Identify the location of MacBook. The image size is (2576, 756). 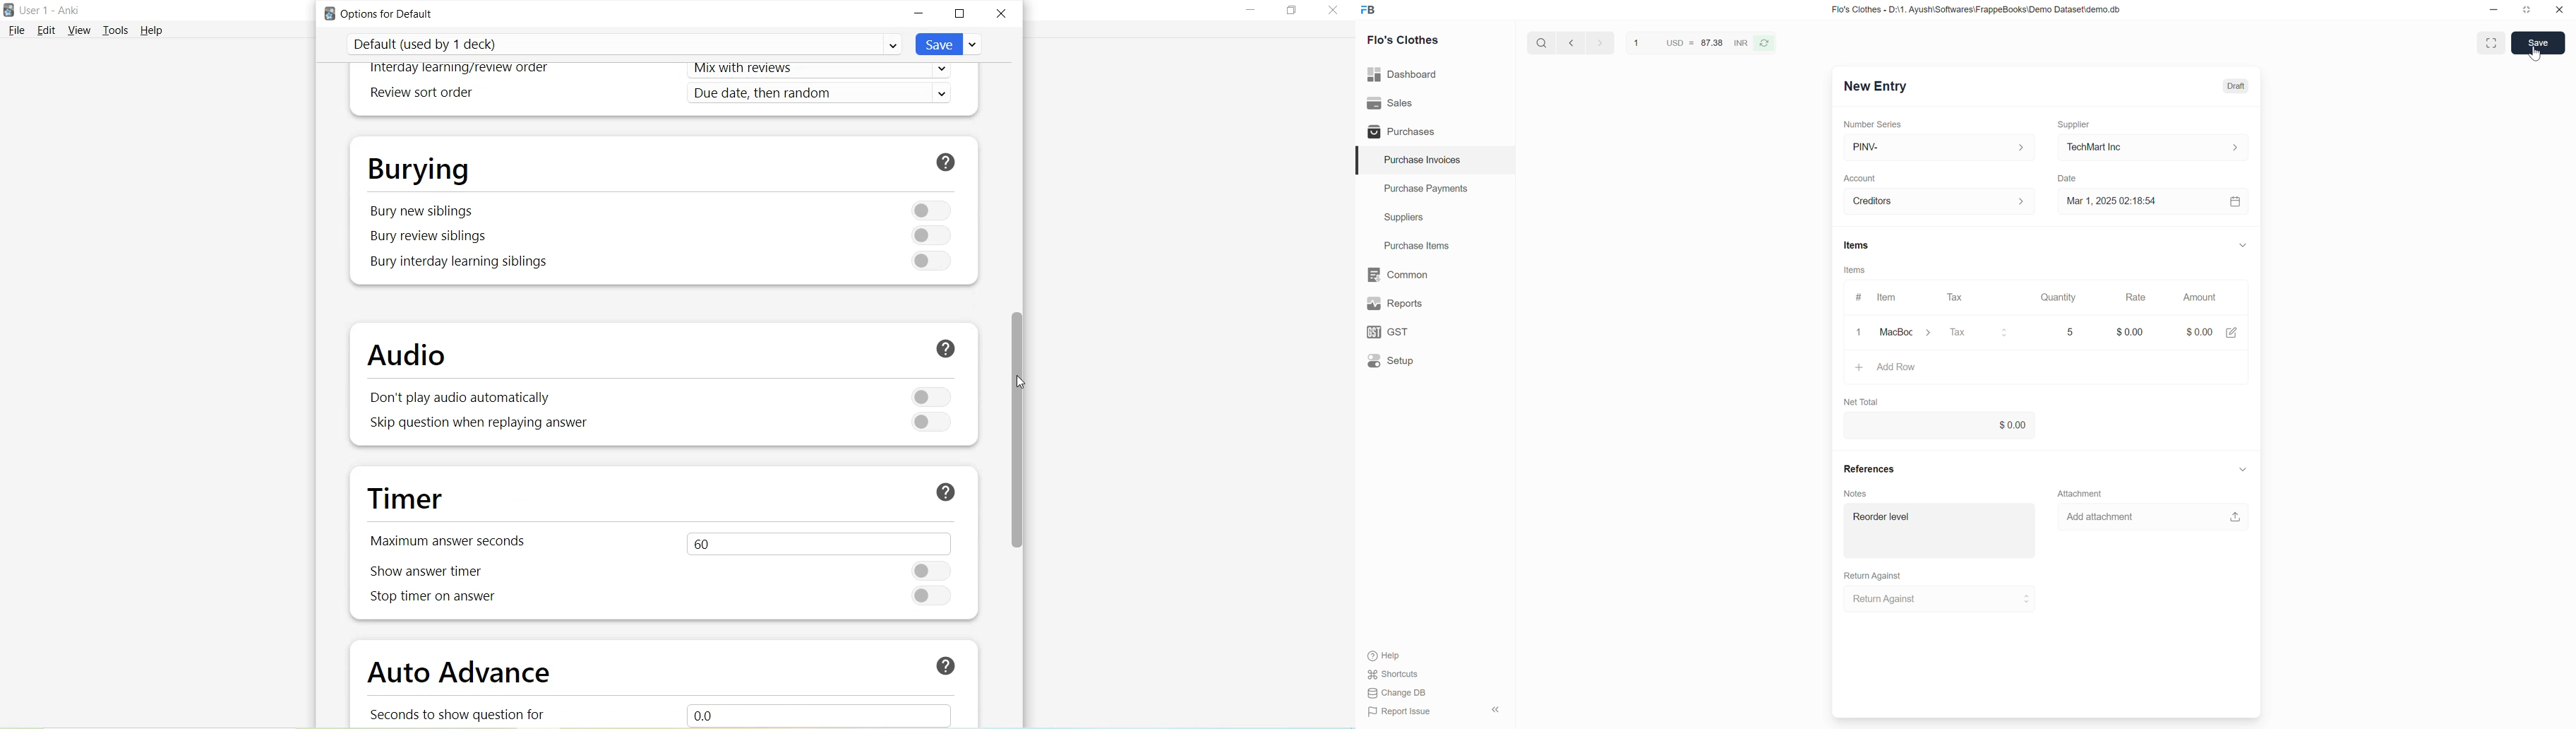
(1910, 333).